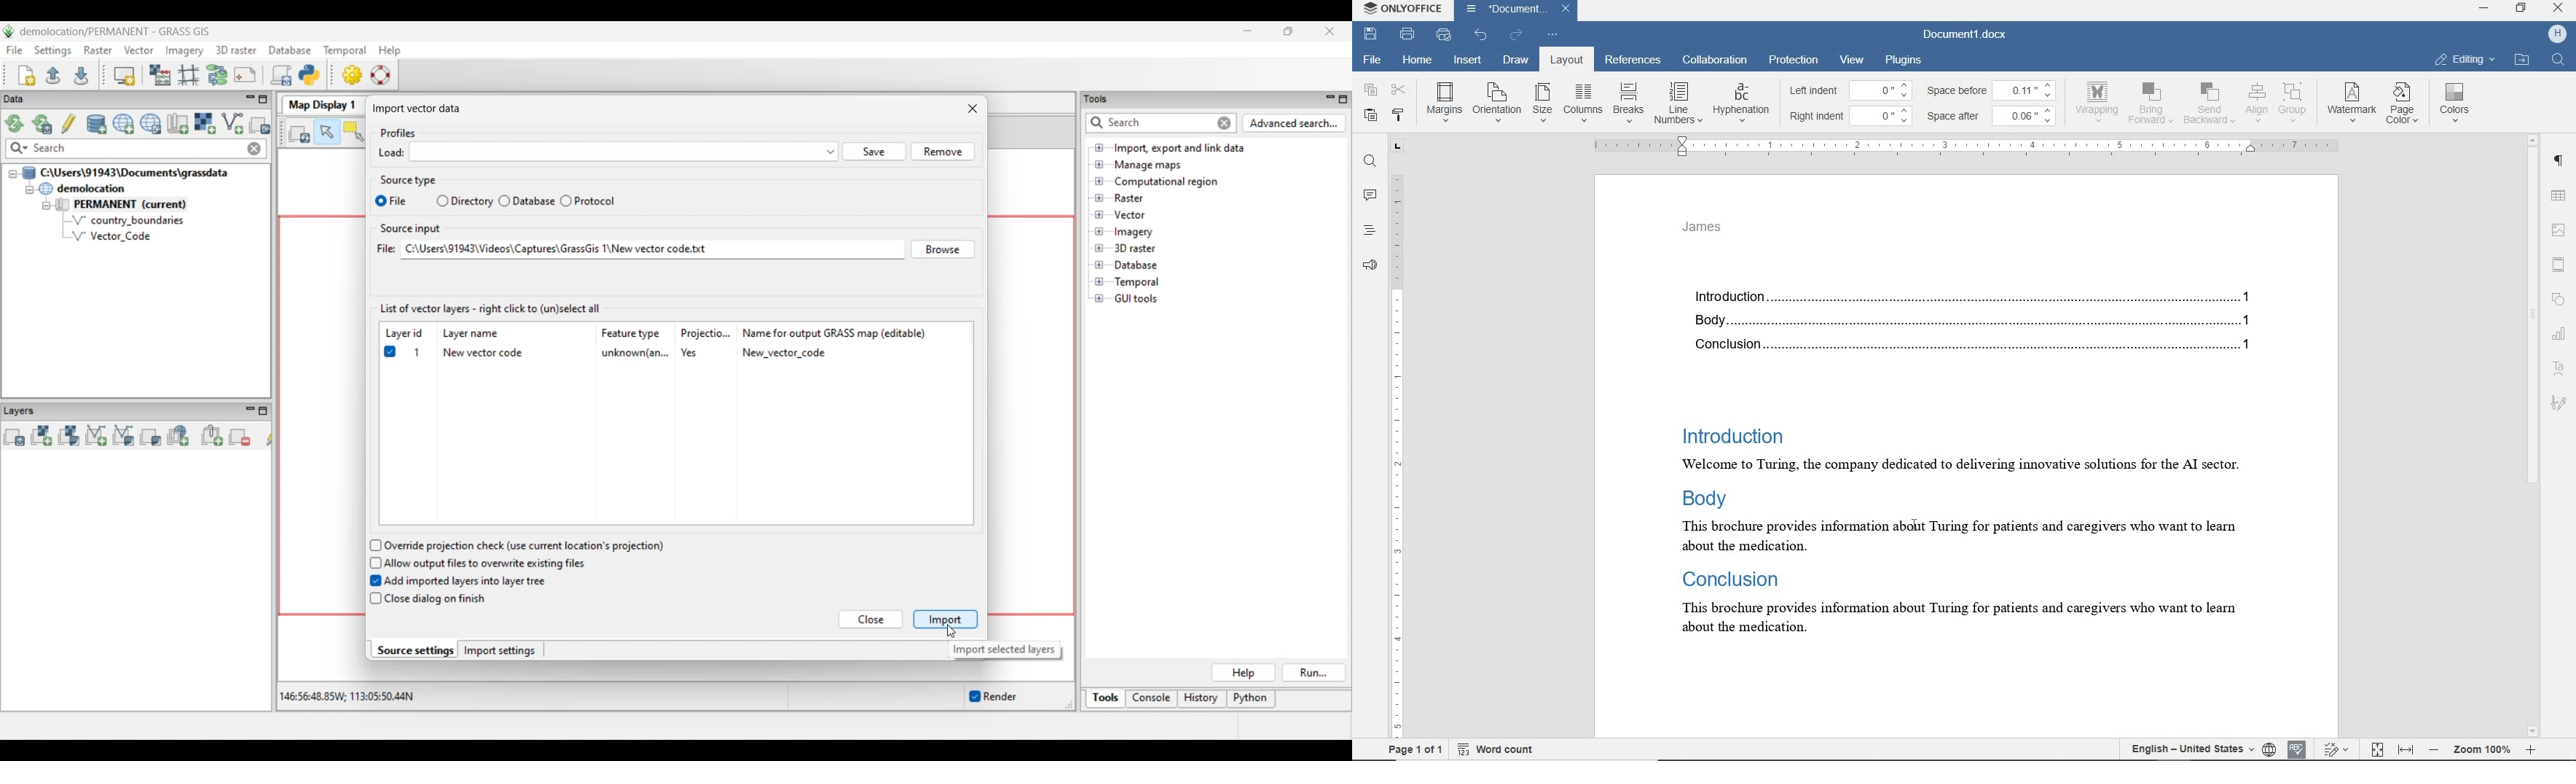 The width and height of the screenshot is (2576, 784). Describe the element at coordinates (1373, 58) in the screenshot. I see `file` at that location.